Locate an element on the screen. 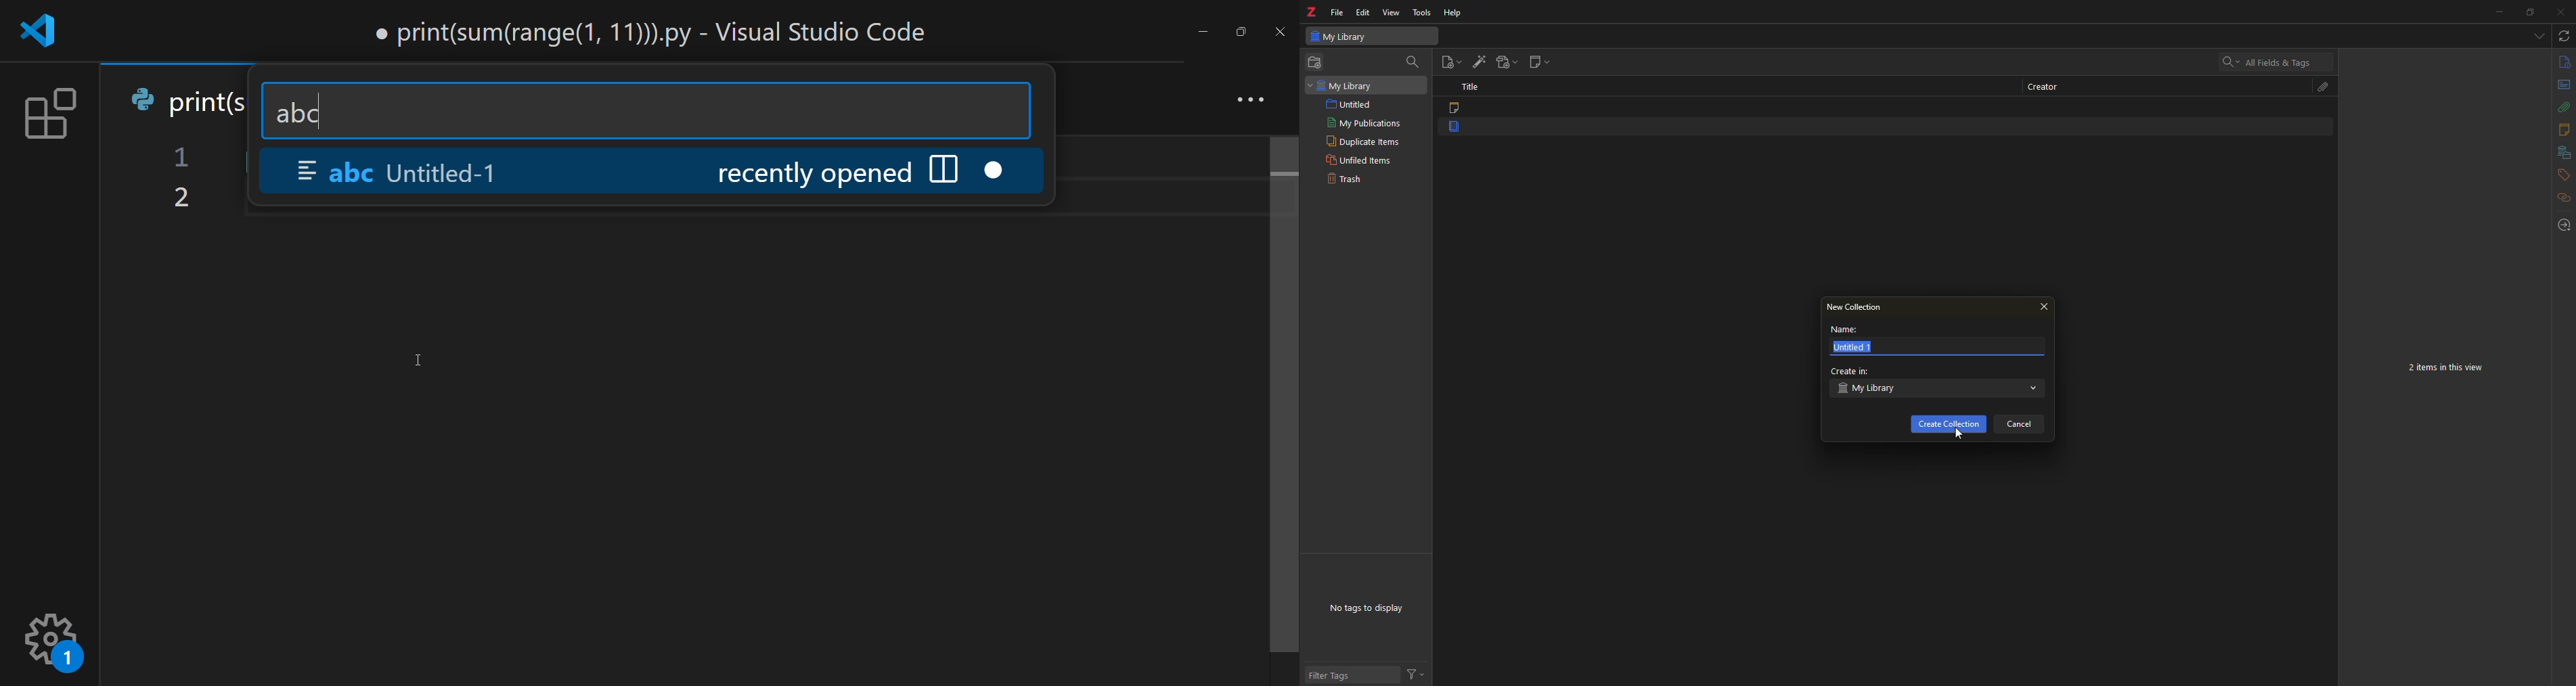 The height and width of the screenshot is (700, 2576). Cursor is located at coordinates (1959, 435).